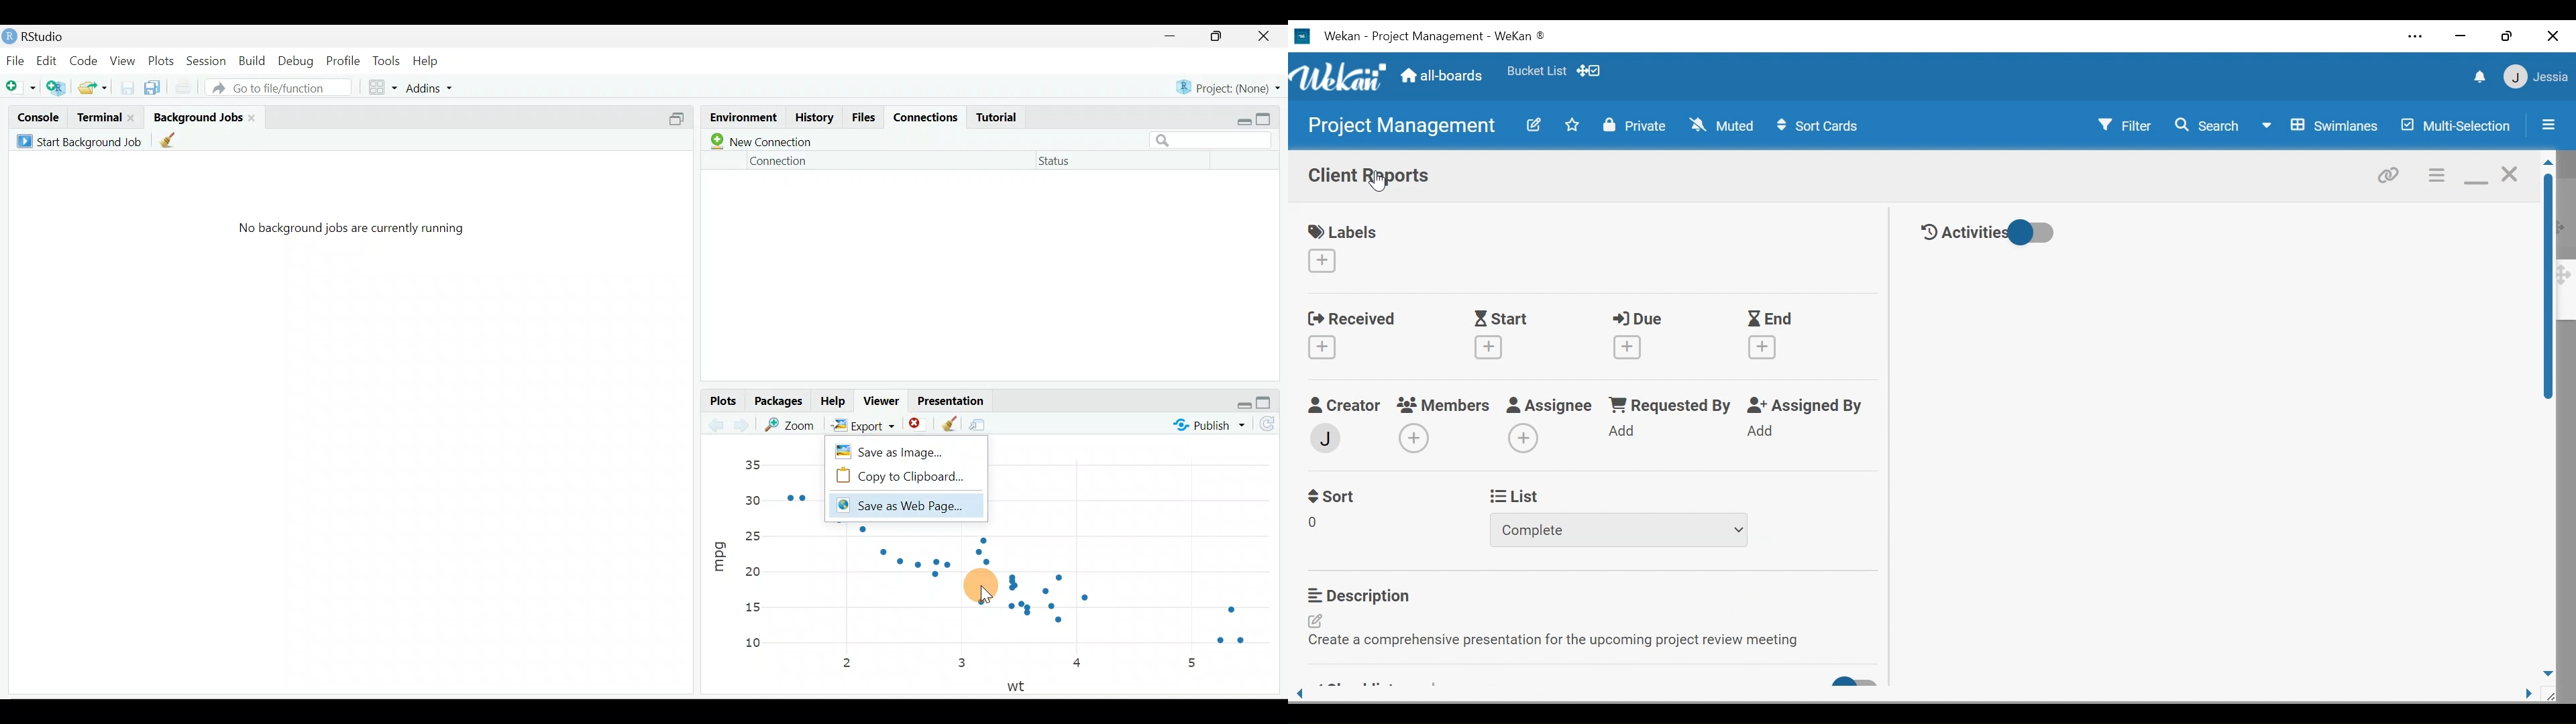 The width and height of the screenshot is (2576, 728). Describe the element at coordinates (793, 424) in the screenshot. I see `Zoom` at that location.